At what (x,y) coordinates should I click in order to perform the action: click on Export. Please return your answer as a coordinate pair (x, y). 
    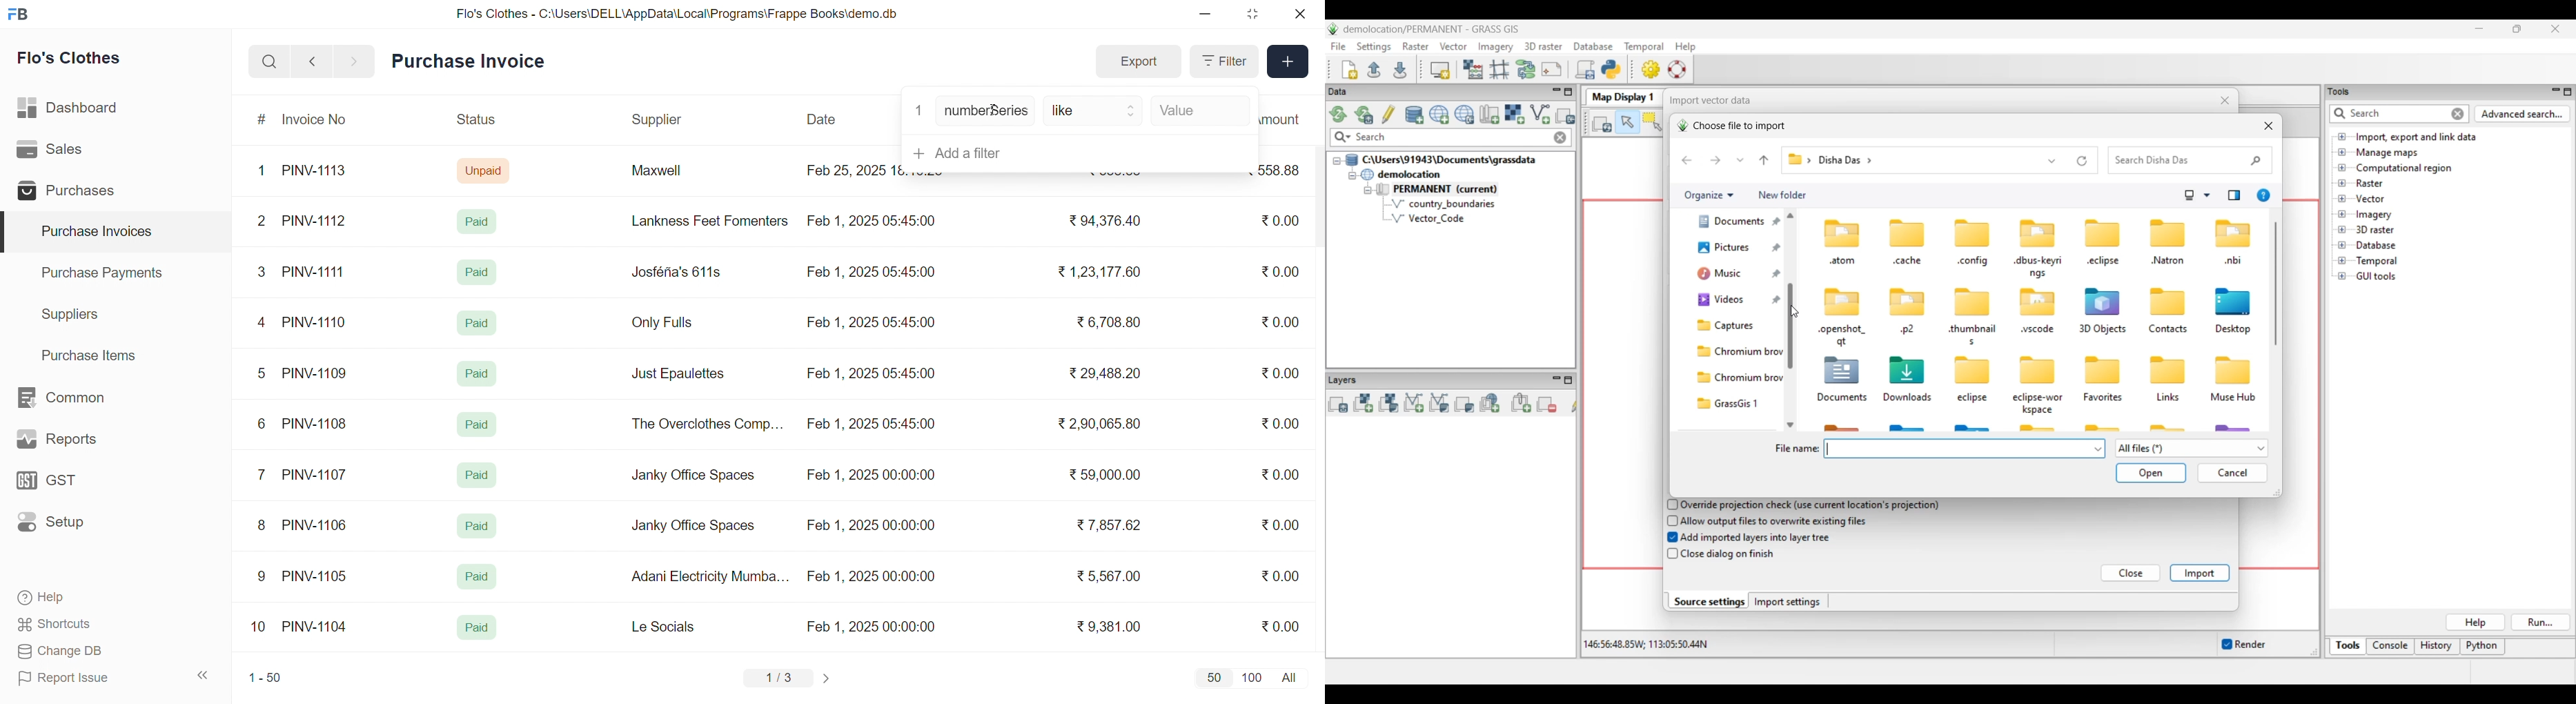
    Looking at the image, I should click on (1138, 62).